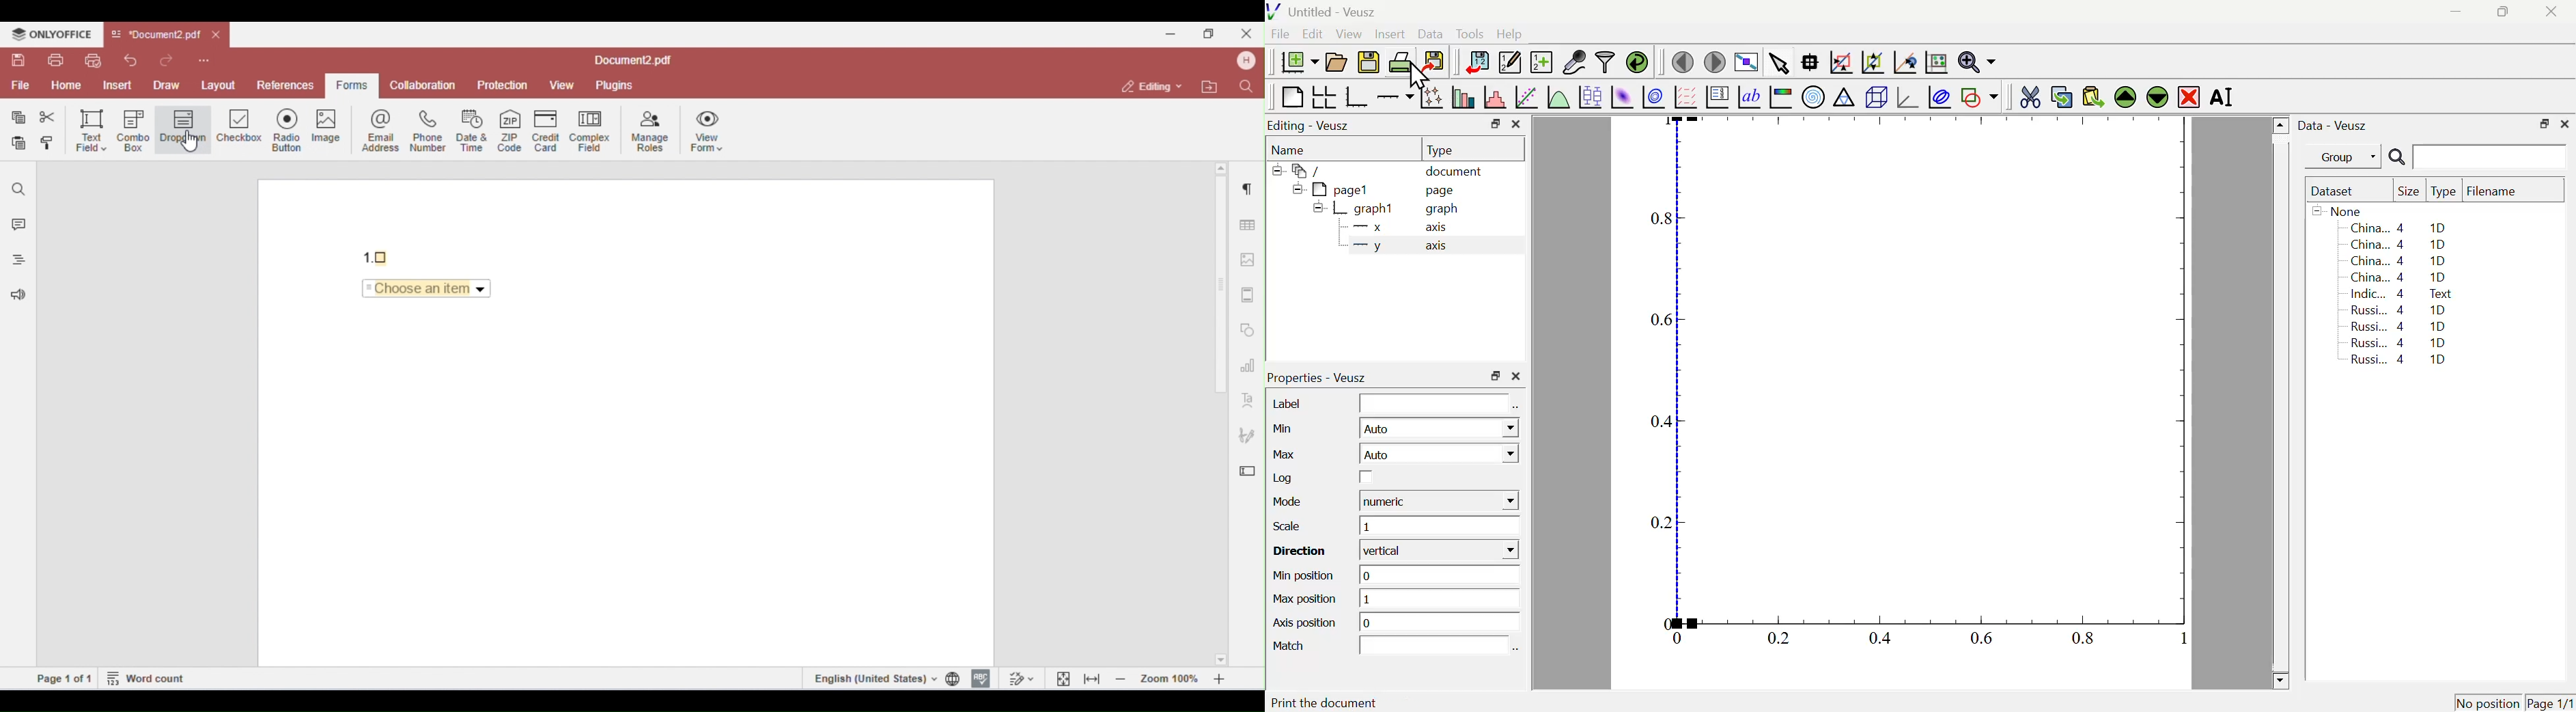  Describe the element at coordinates (1843, 96) in the screenshot. I see `Ternary Graph` at that location.